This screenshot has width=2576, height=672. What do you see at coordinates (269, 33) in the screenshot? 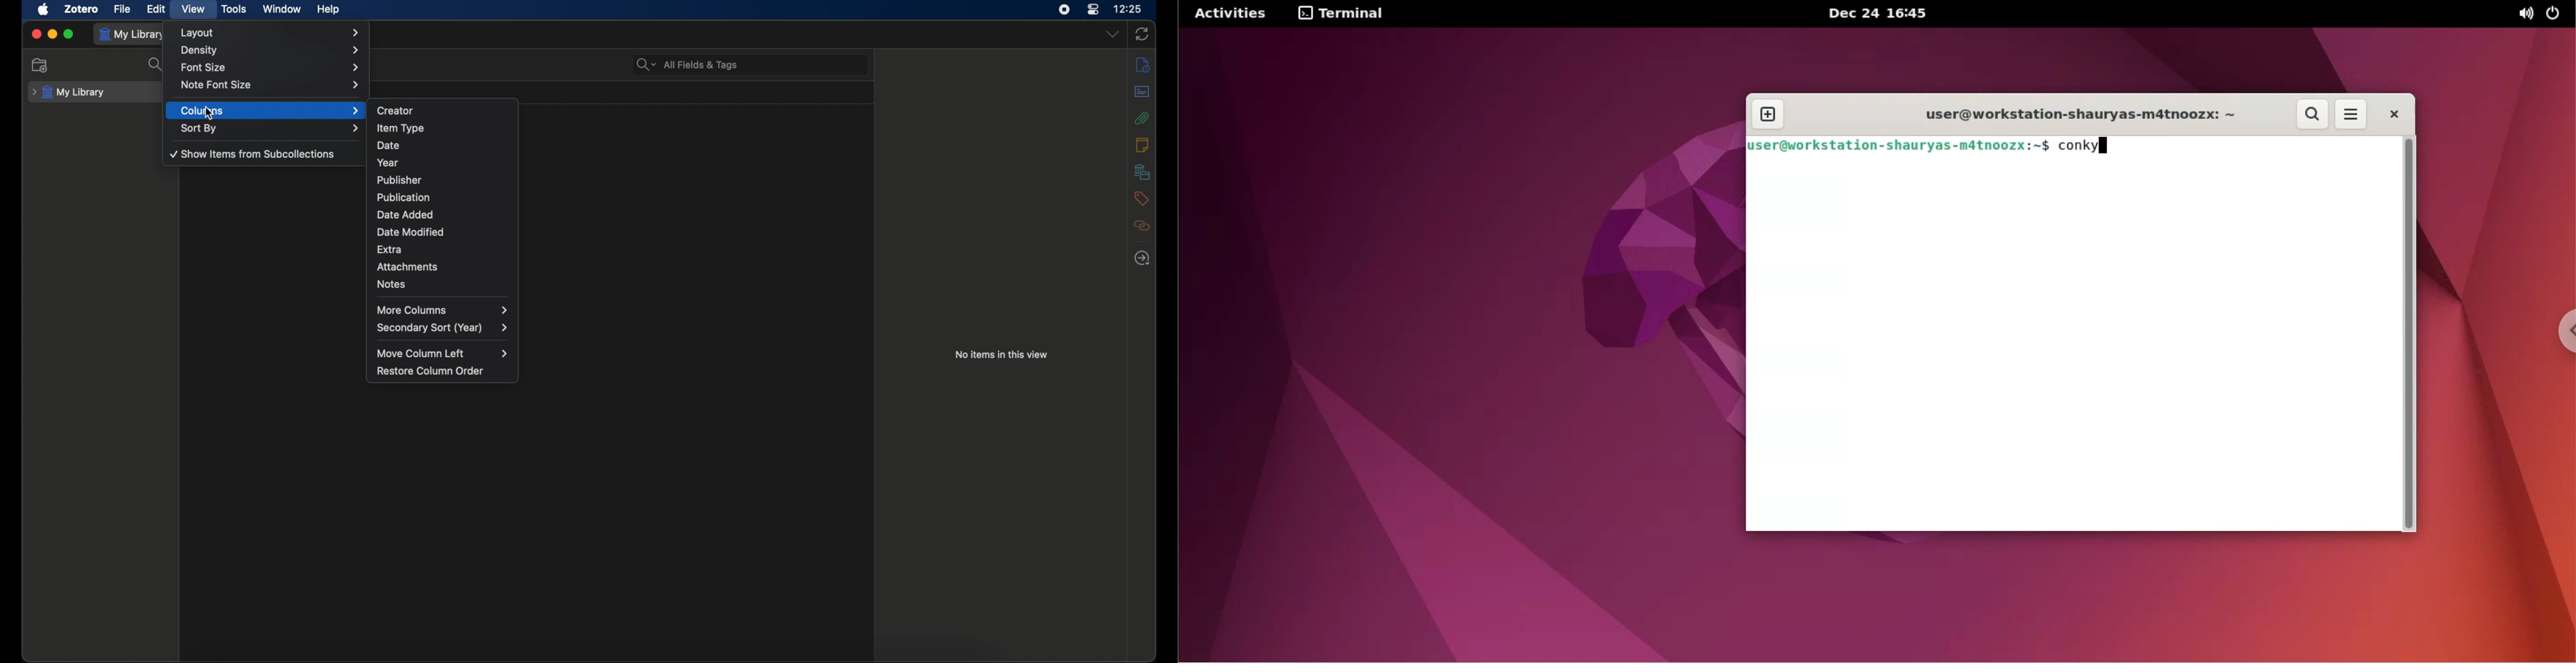
I see `layout` at bounding box center [269, 33].